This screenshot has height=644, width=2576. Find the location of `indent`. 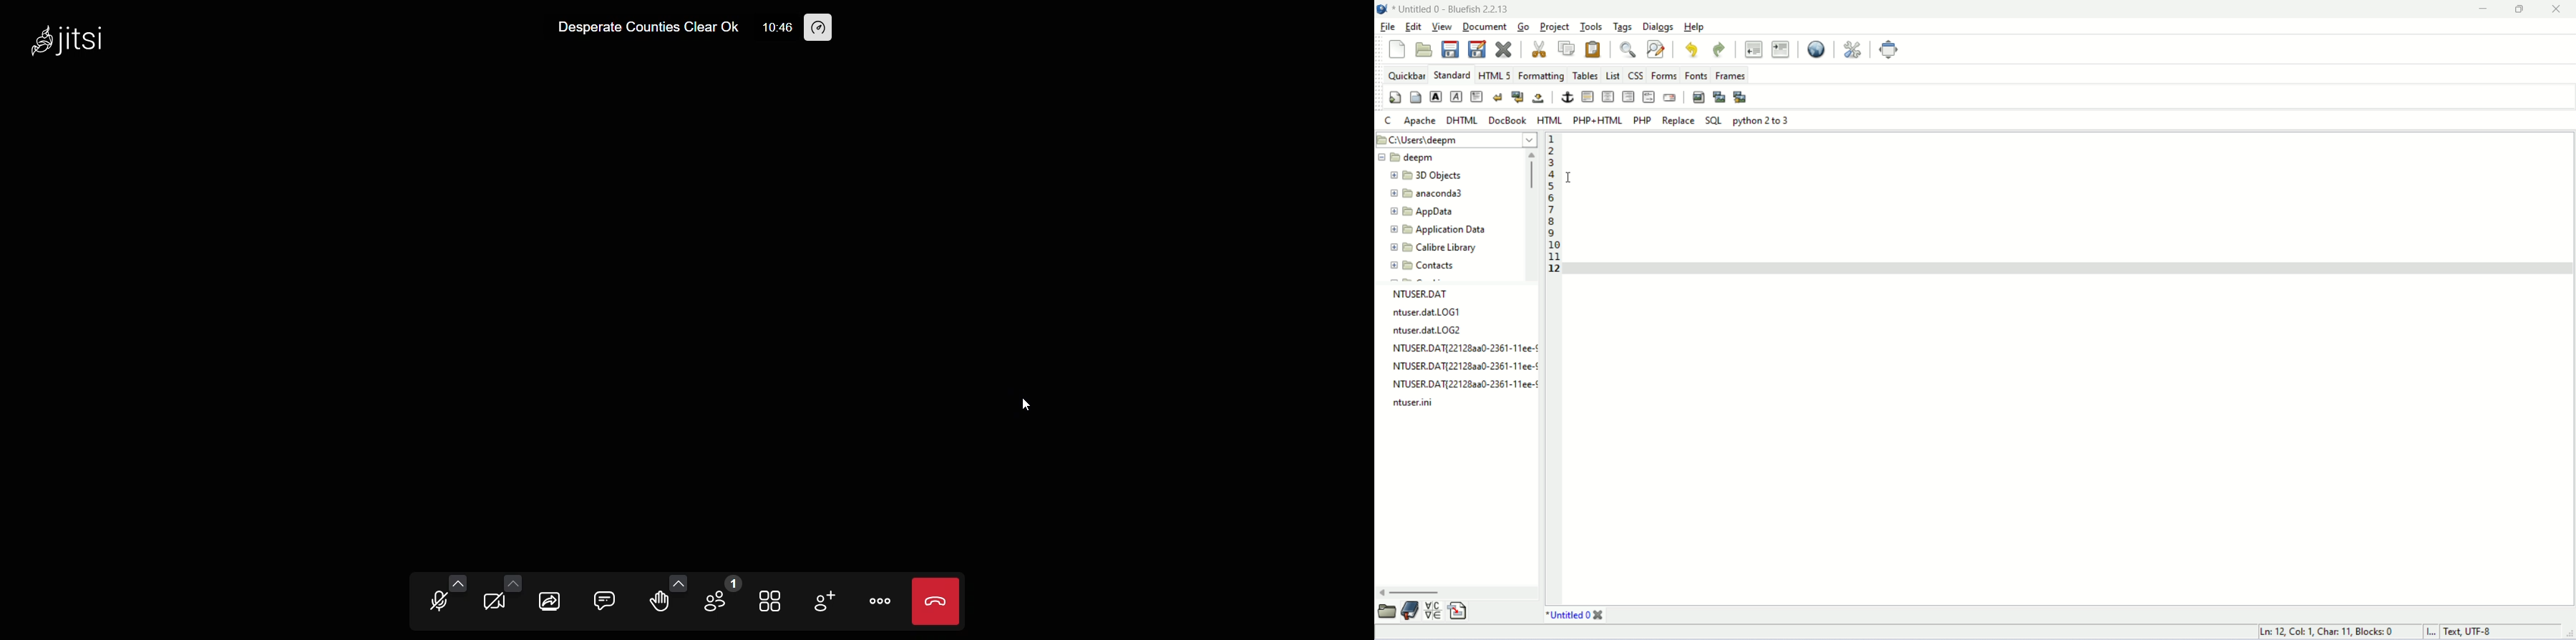

indent is located at coordinates (1781, 50).